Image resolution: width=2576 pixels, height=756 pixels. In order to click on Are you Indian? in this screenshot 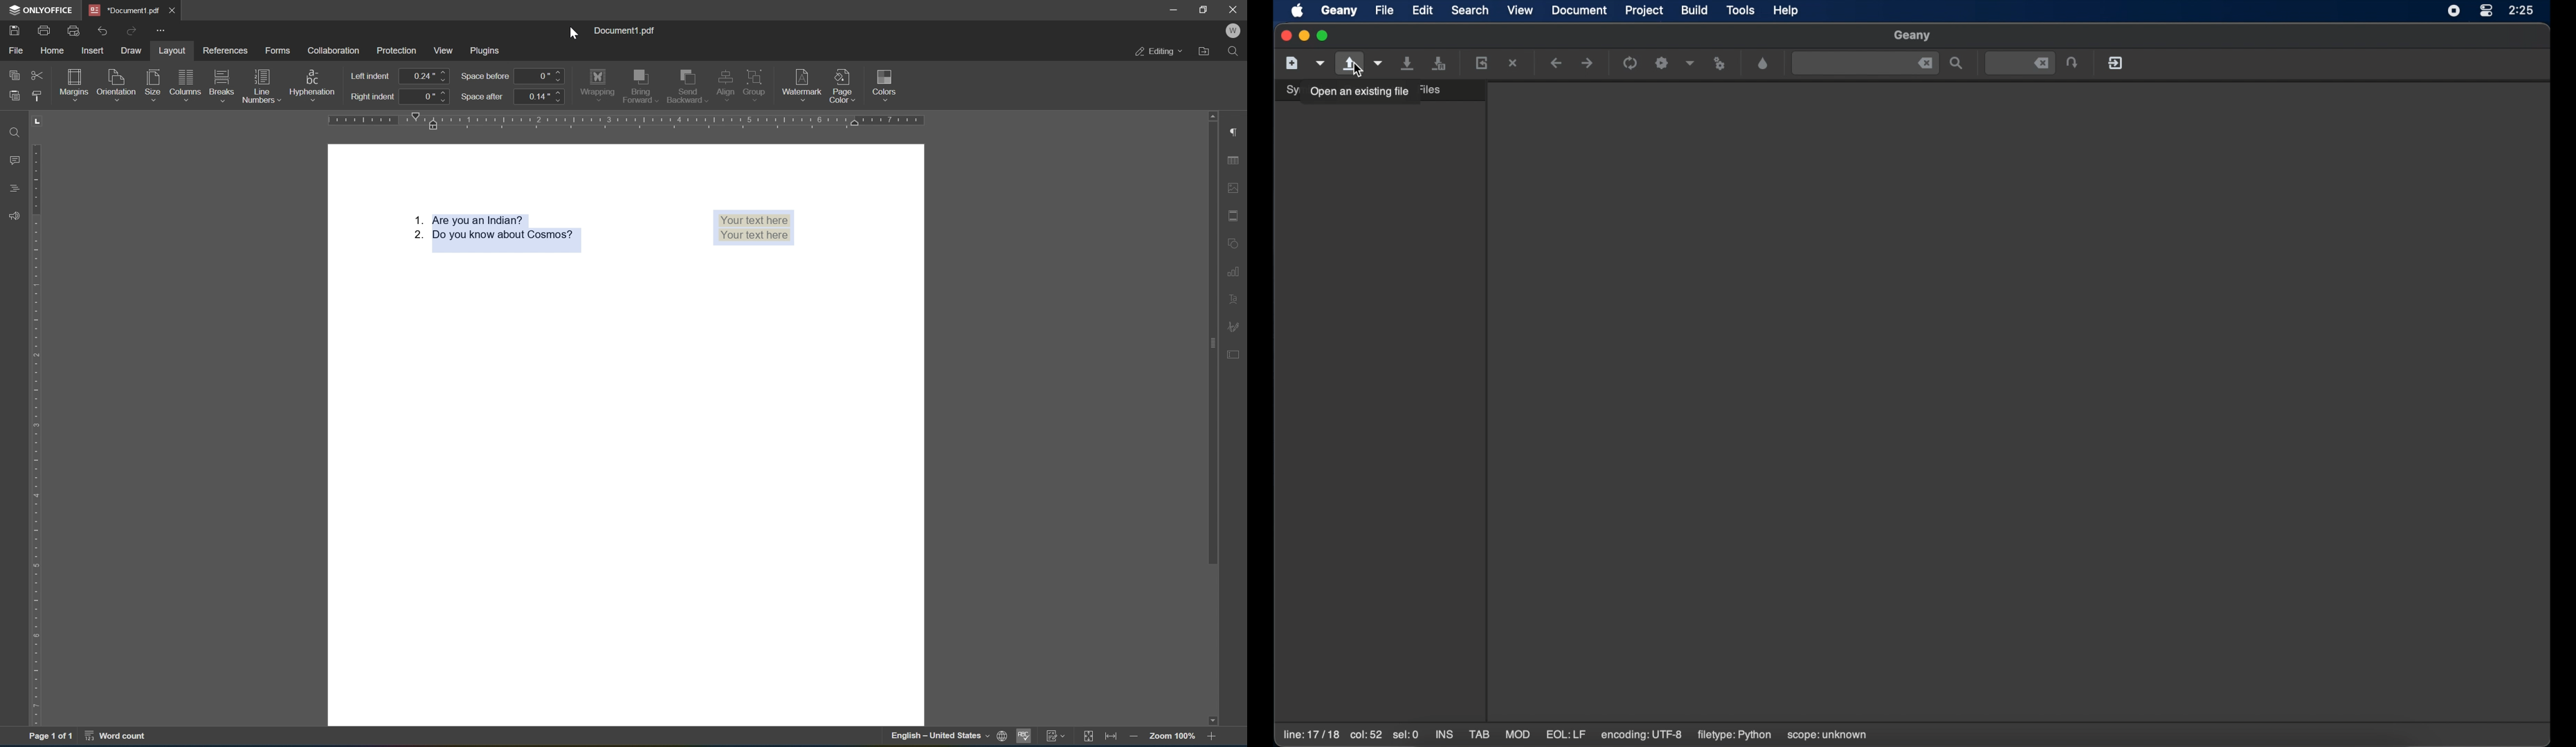, I will do `click(467, 219)`.